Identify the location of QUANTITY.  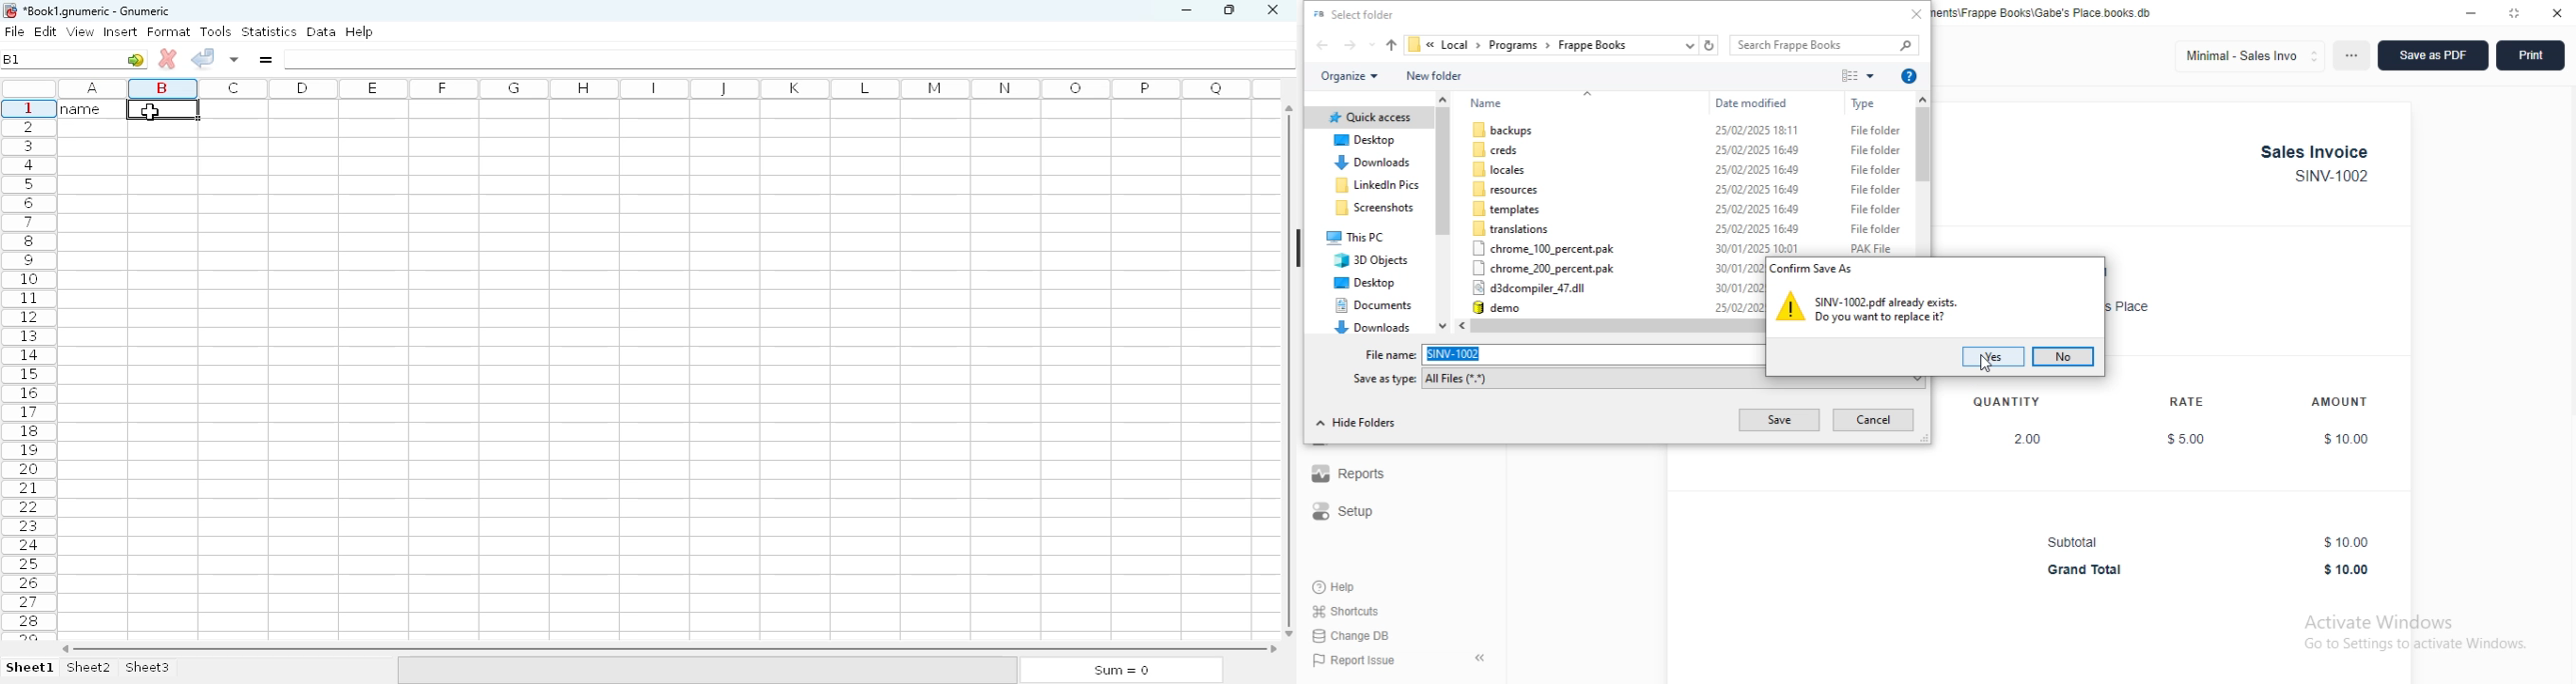
(2006, 402).